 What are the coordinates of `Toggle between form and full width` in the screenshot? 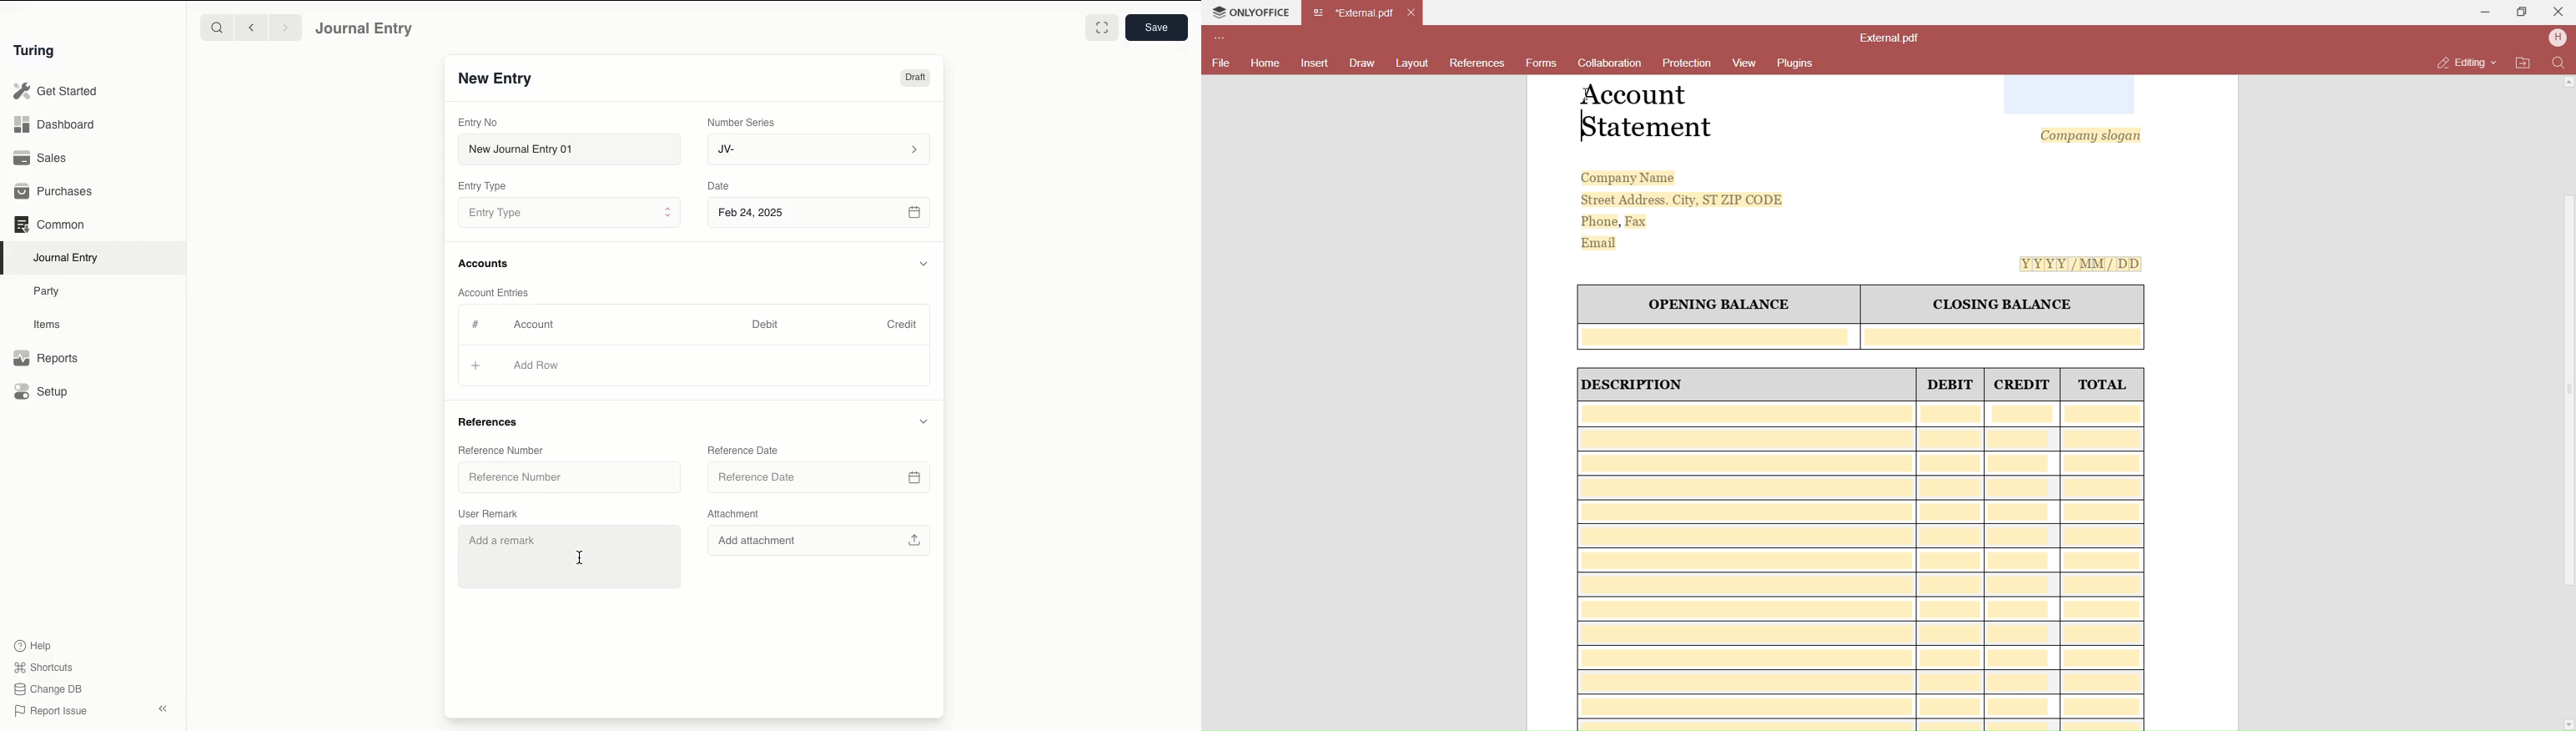 It's located at (1102, 28).